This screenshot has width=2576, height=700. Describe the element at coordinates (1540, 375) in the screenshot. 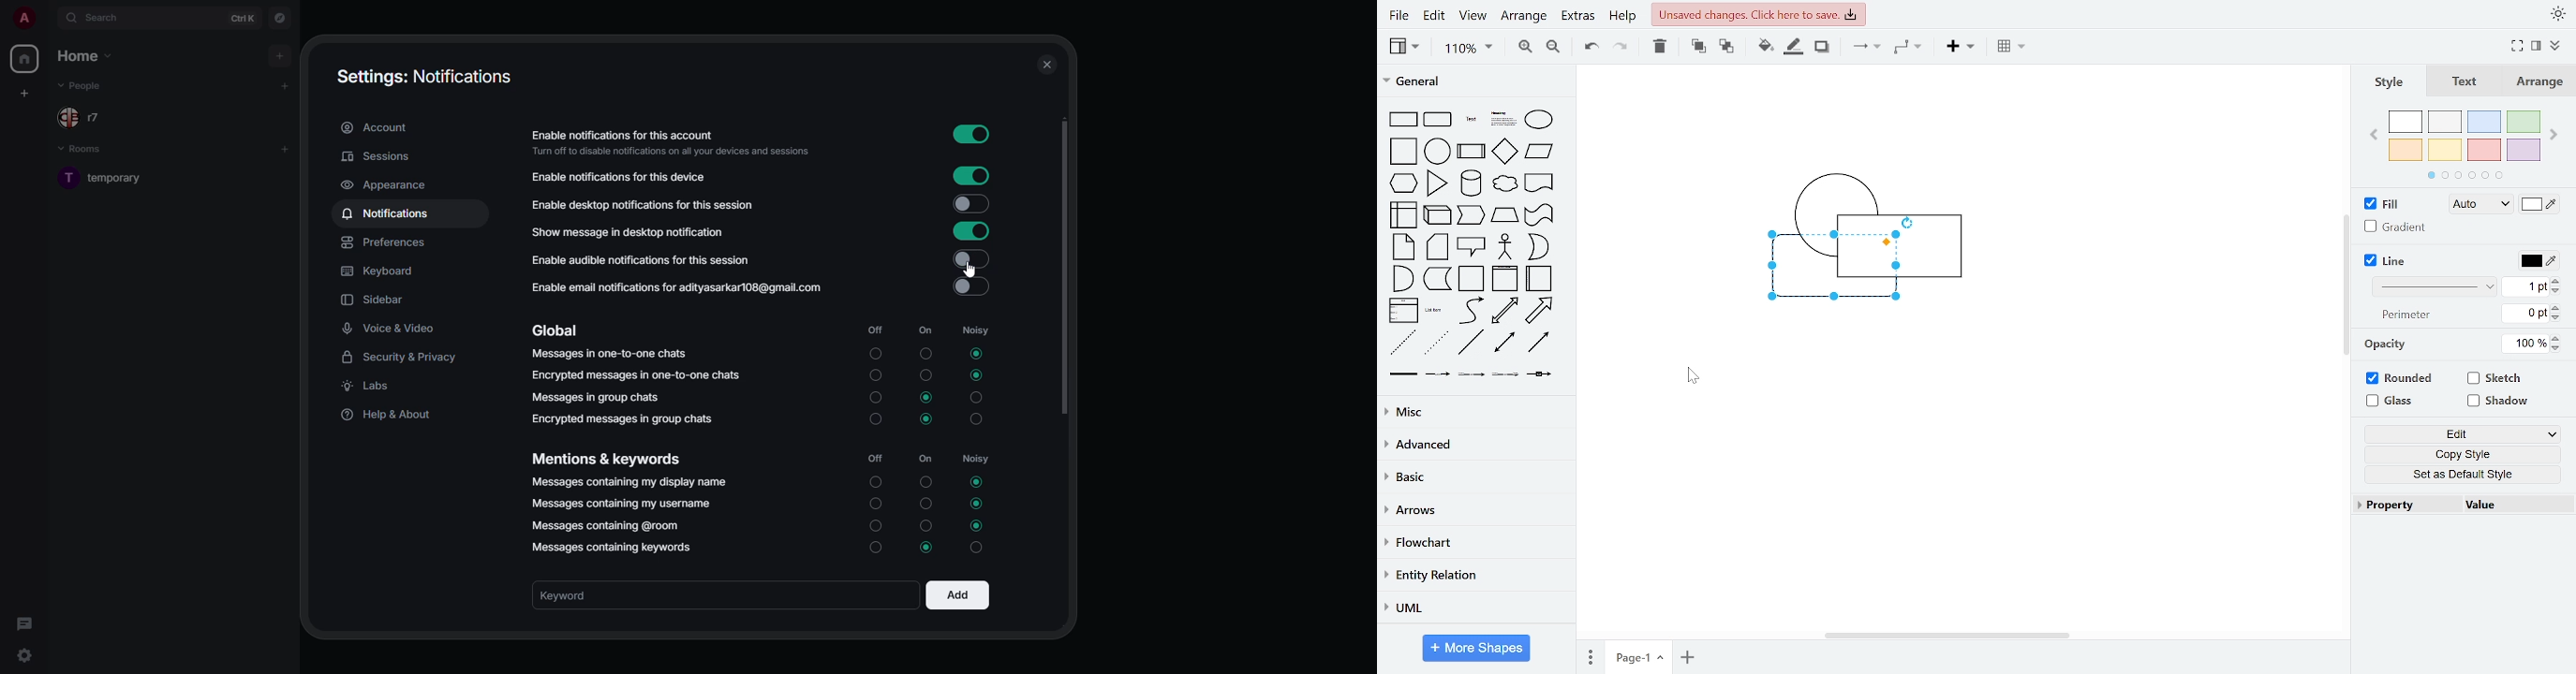

I see `connector with symbol` at that location.